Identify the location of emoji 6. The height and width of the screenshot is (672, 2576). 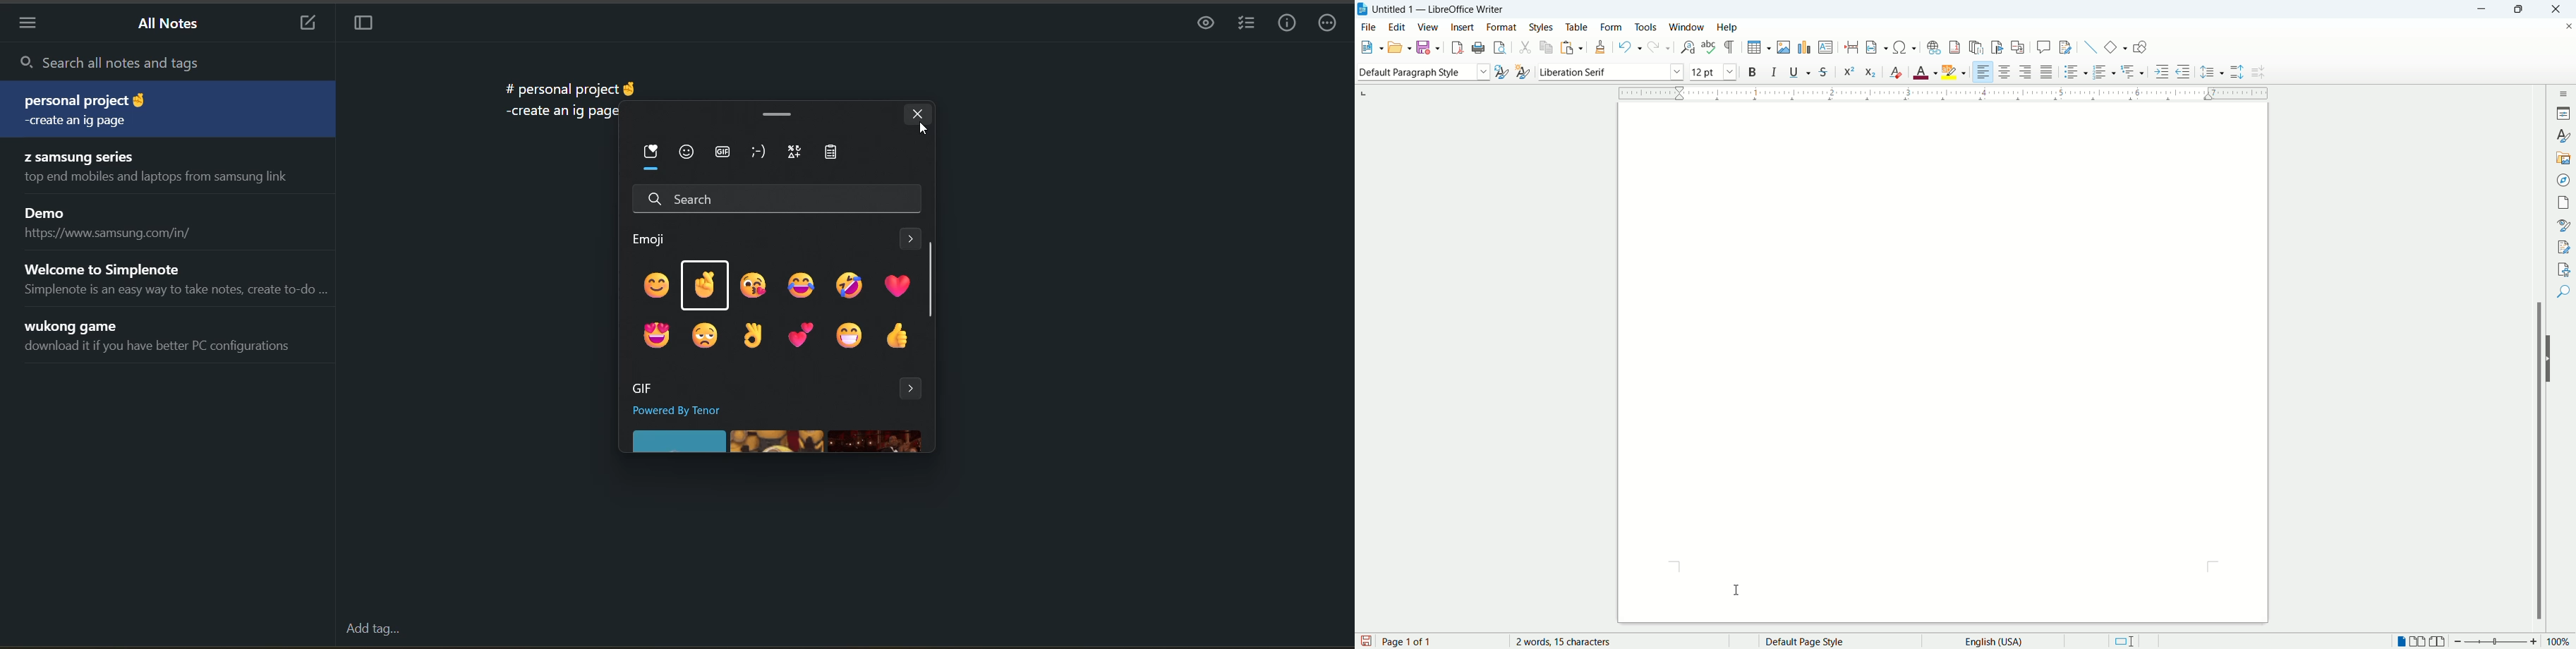
(896, 284).